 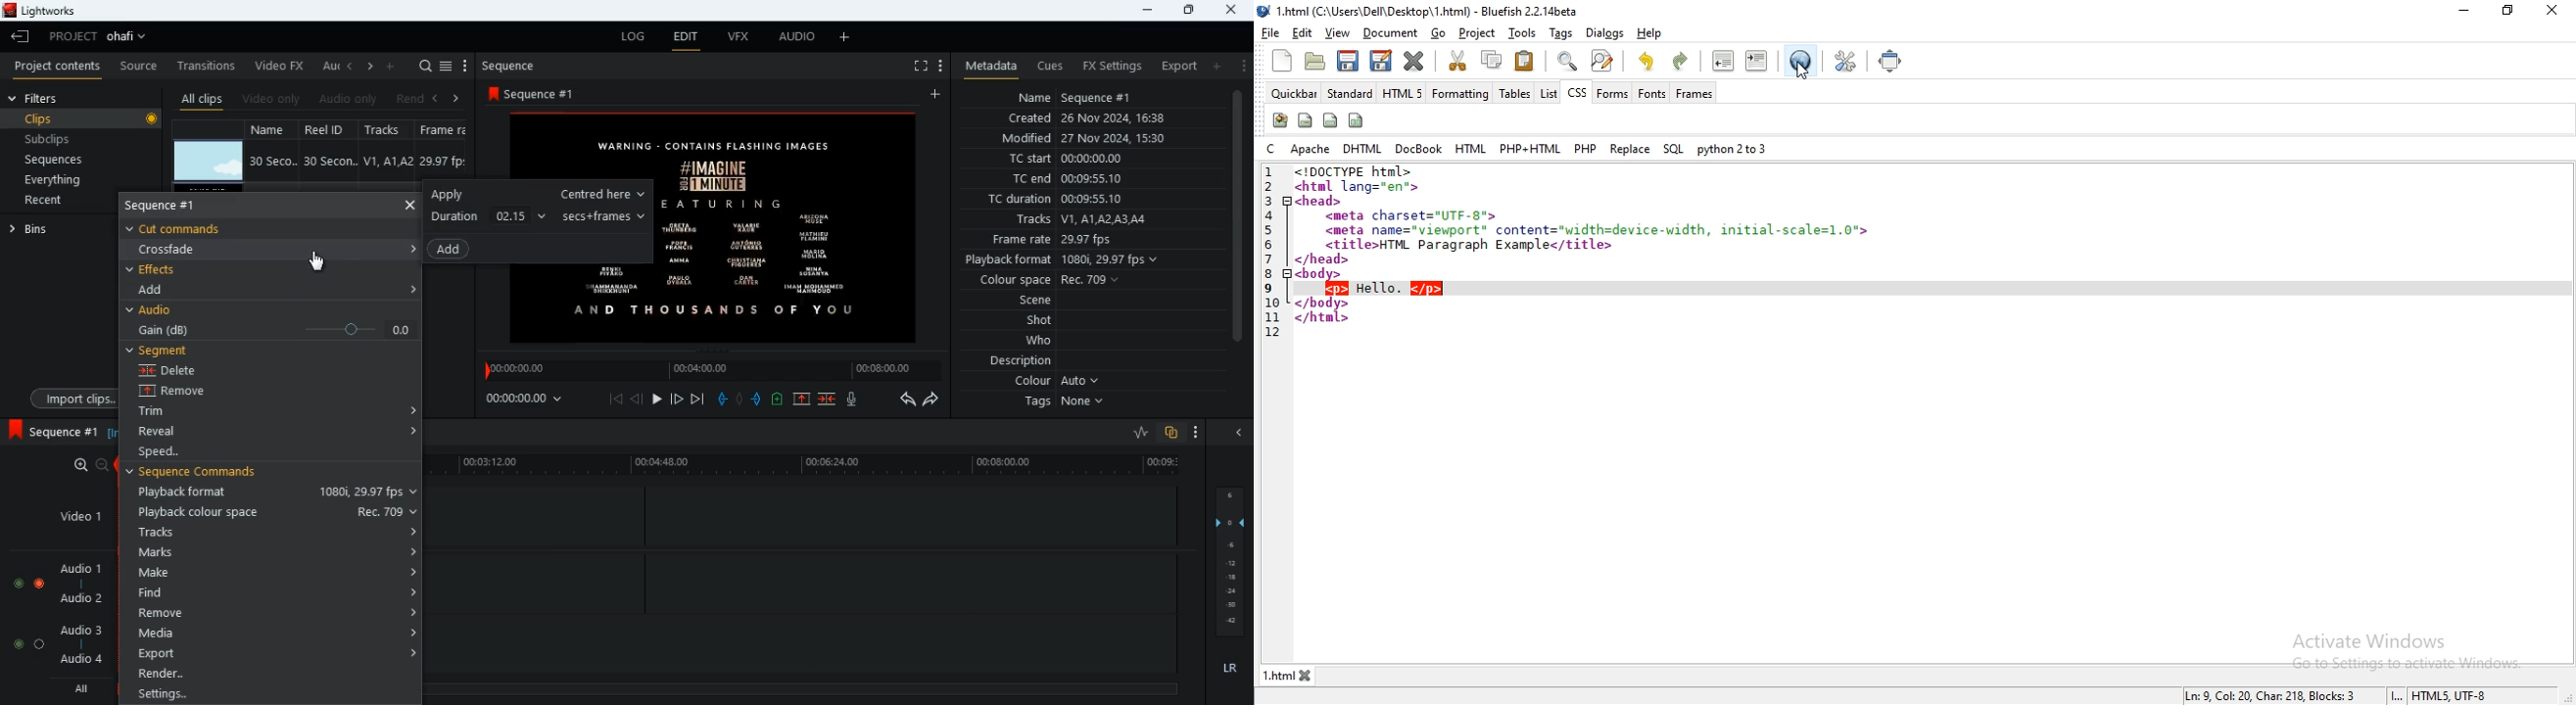 I want to click on overlap, so click(x=1172, y=434).